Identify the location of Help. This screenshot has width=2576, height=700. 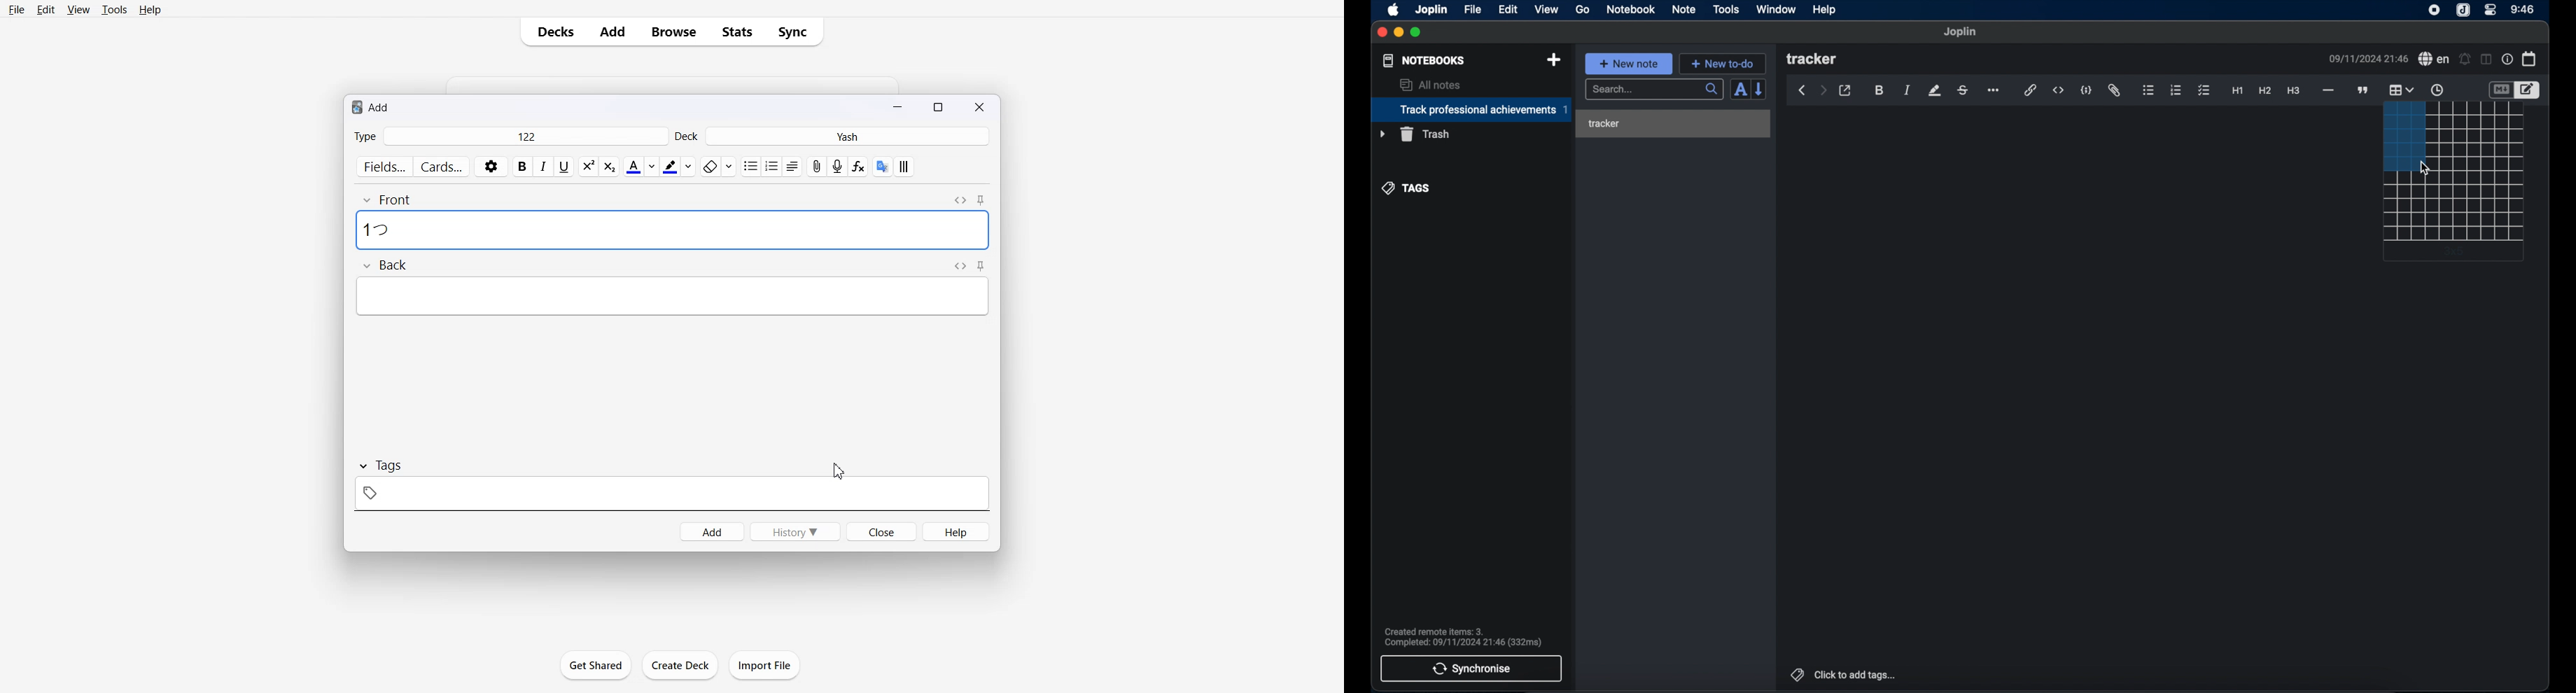
(957, 531).